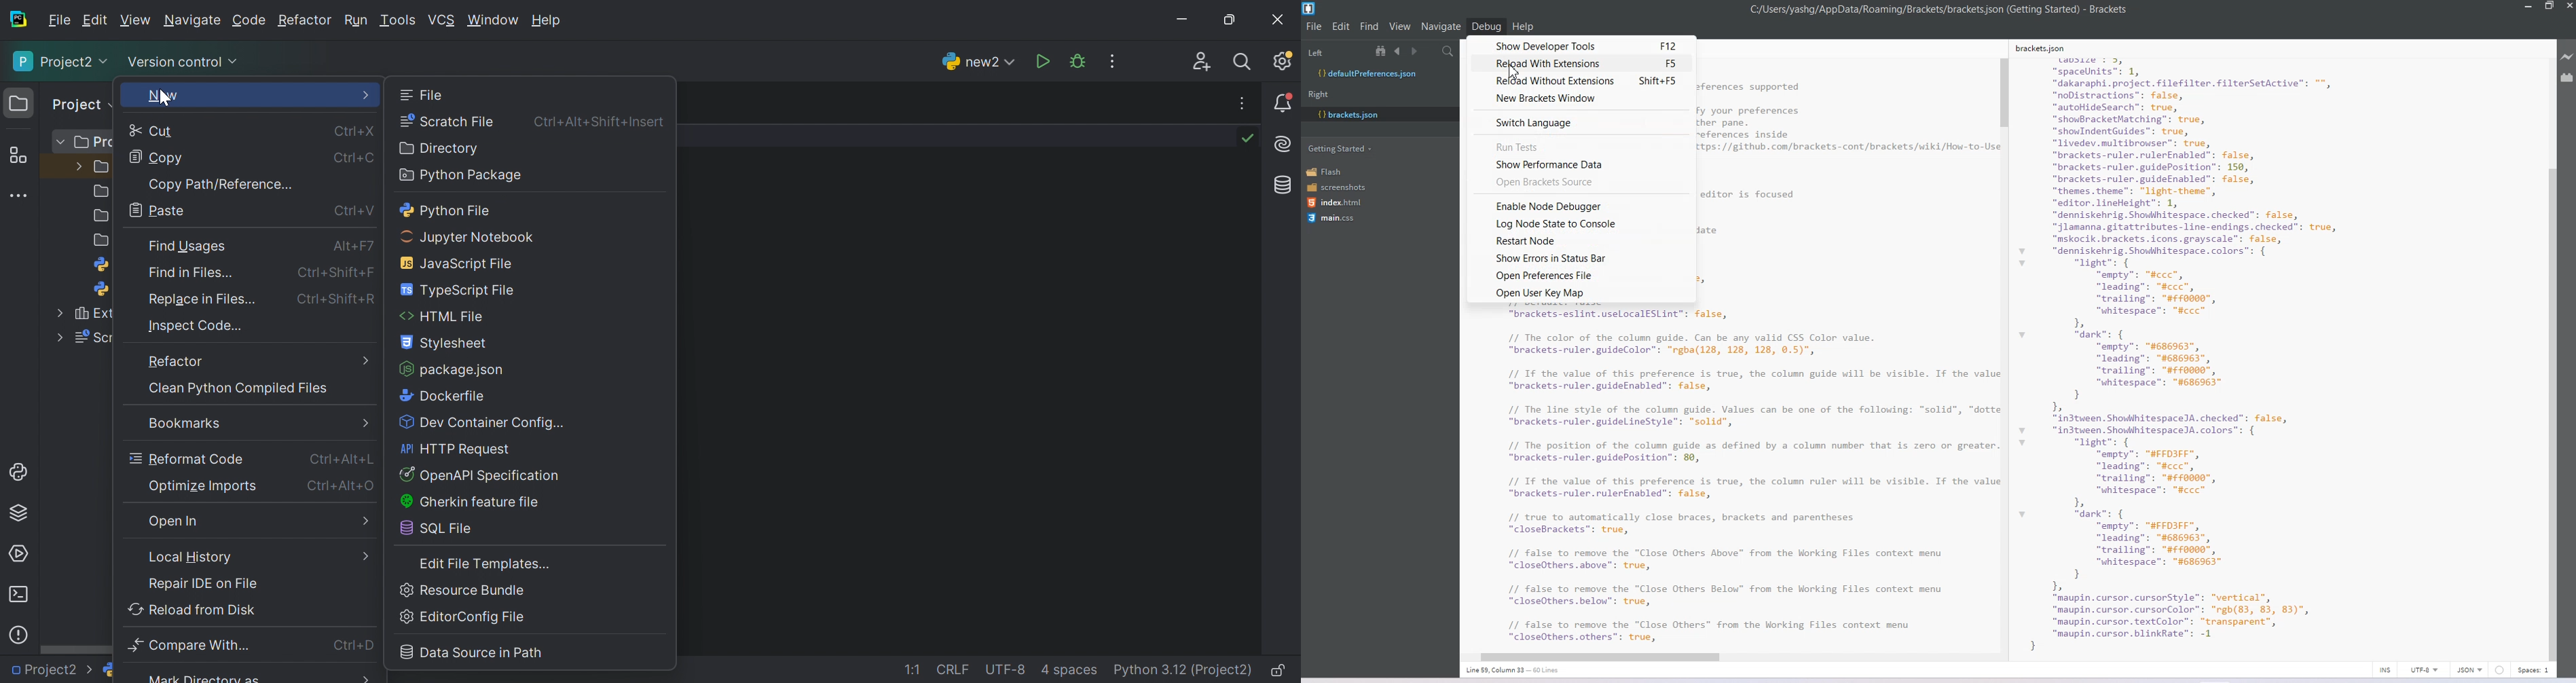 This screenshot has width=2576, height=700. Describe the element at coordinates (1519, 71) in the screenshot. I see `Cursor` at that location.